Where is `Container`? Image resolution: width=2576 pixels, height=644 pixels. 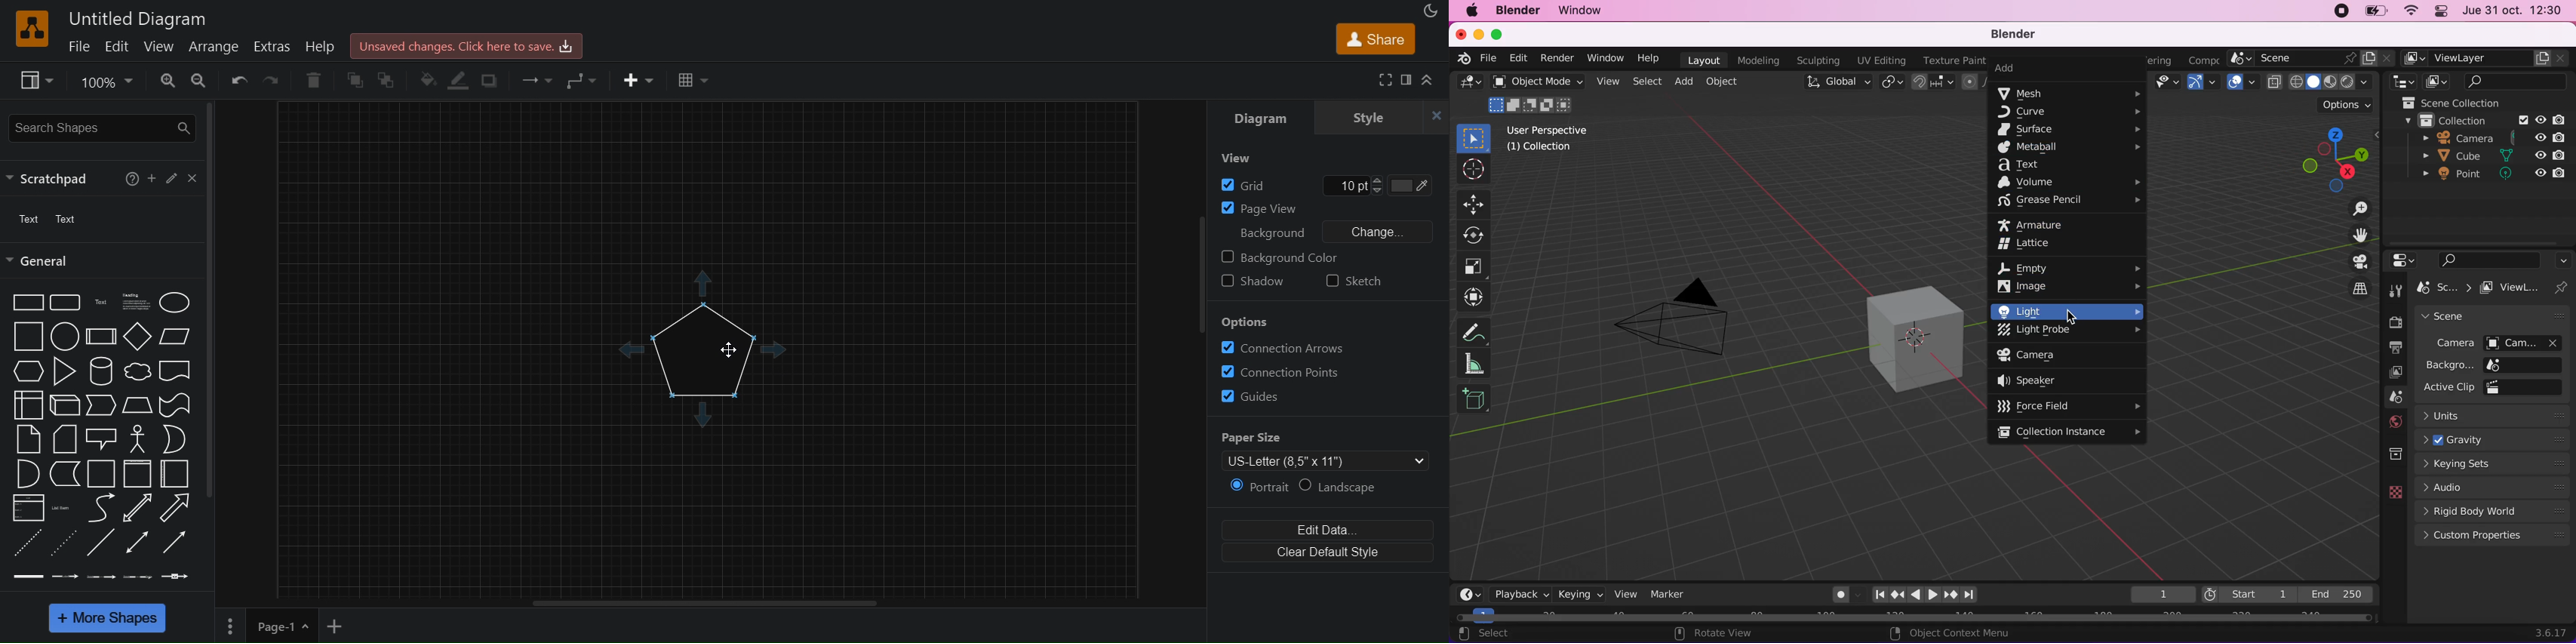 Container is located at coordinates (138, 474).